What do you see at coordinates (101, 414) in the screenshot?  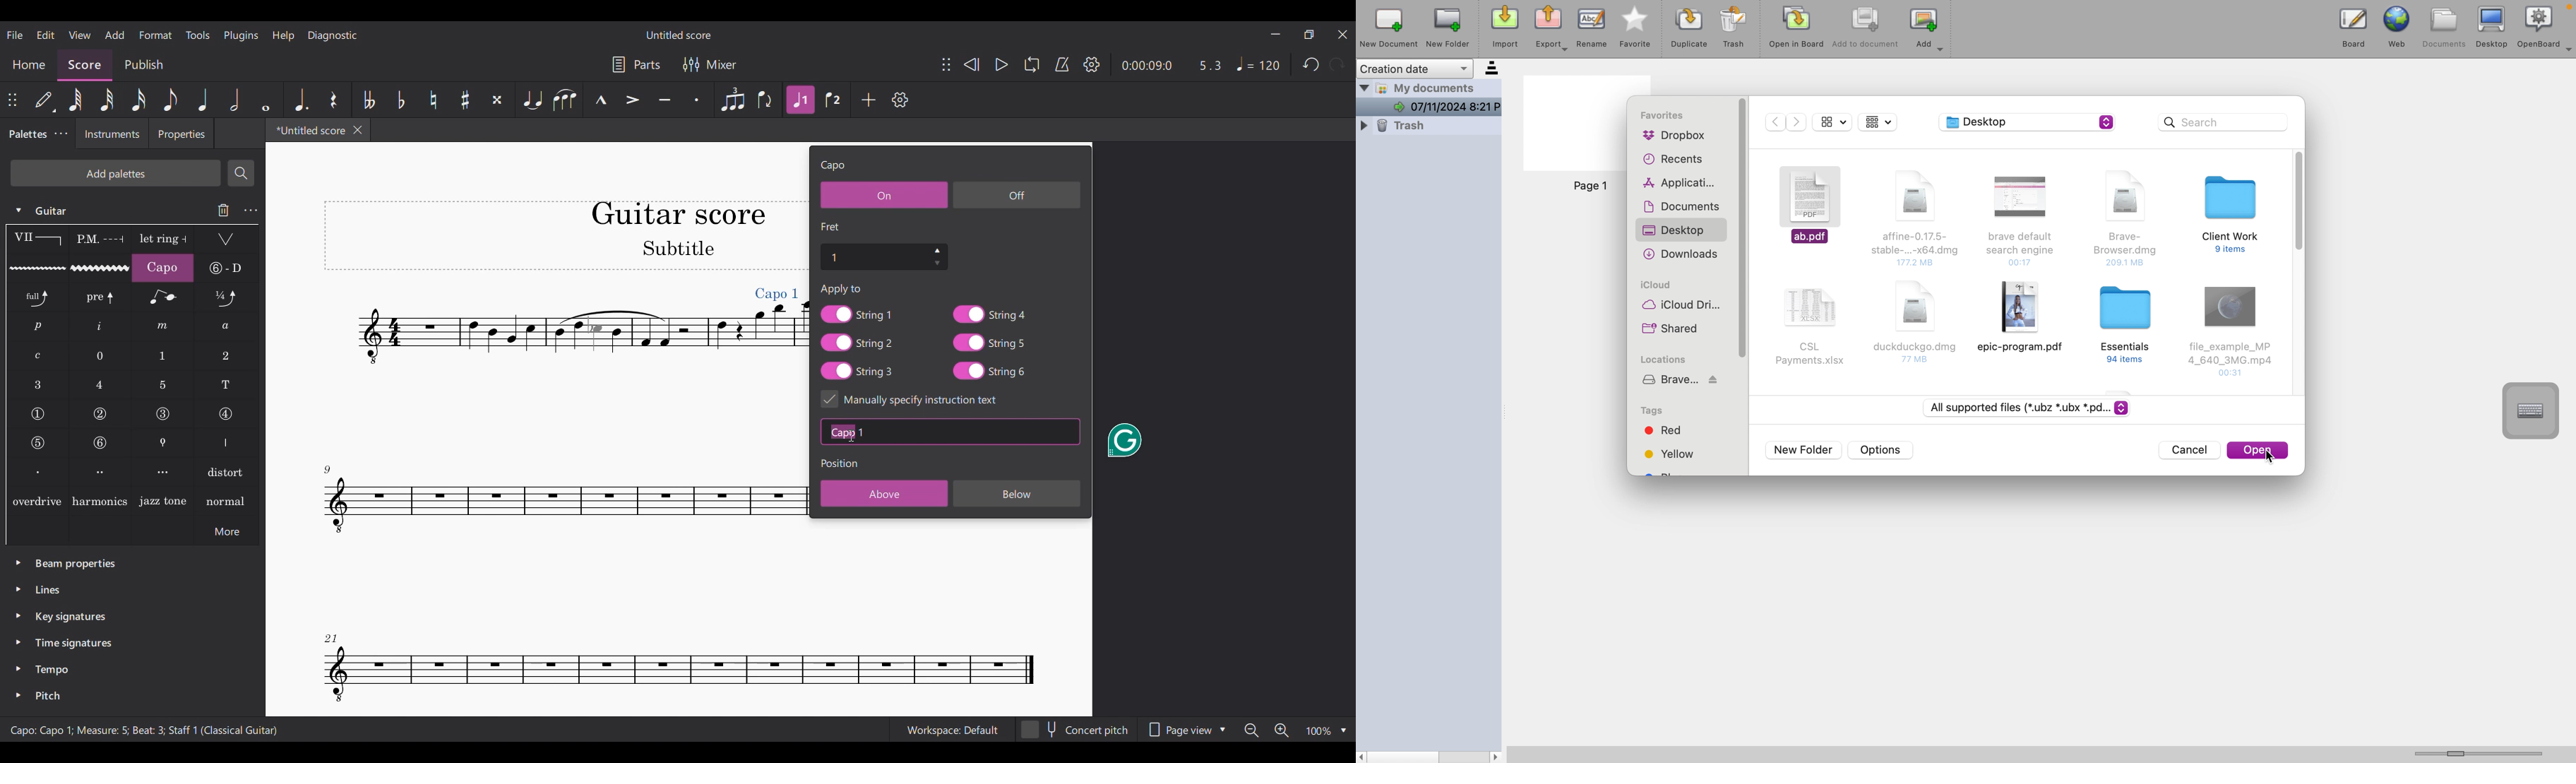 I see `String number 2` at bounding box center [101, 414].